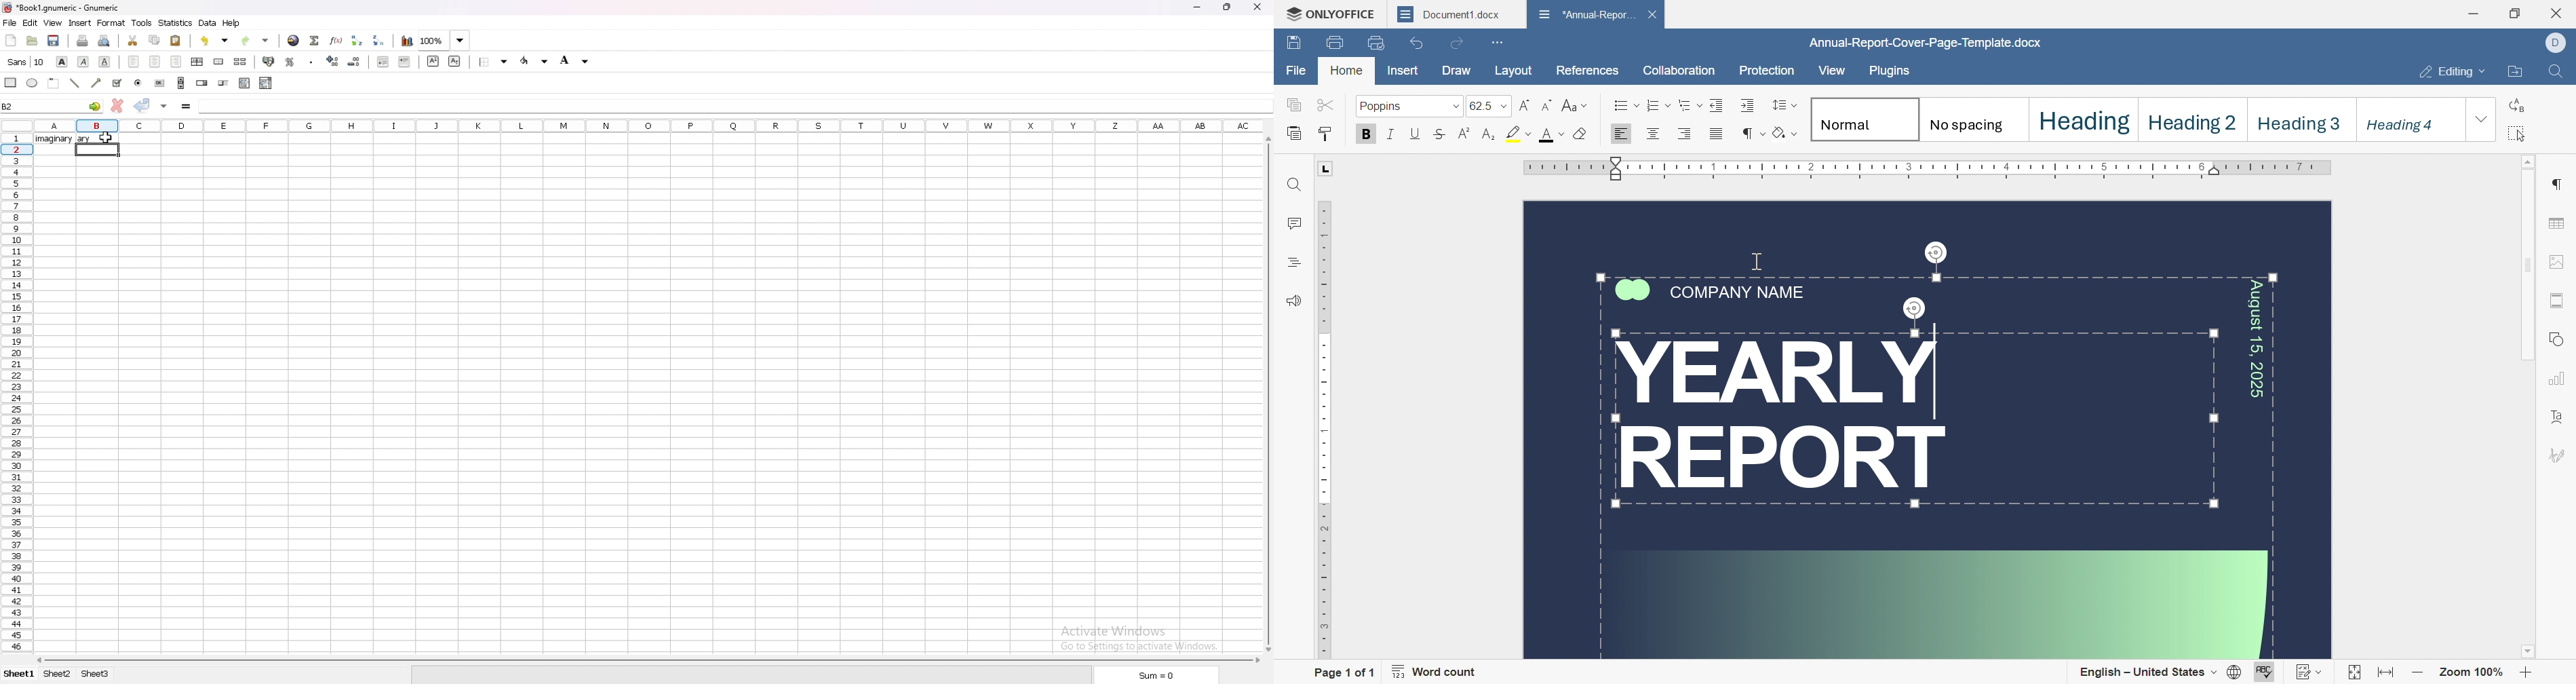 The image size is (2576, 700). I want to click on cut, so click(1327, 106).